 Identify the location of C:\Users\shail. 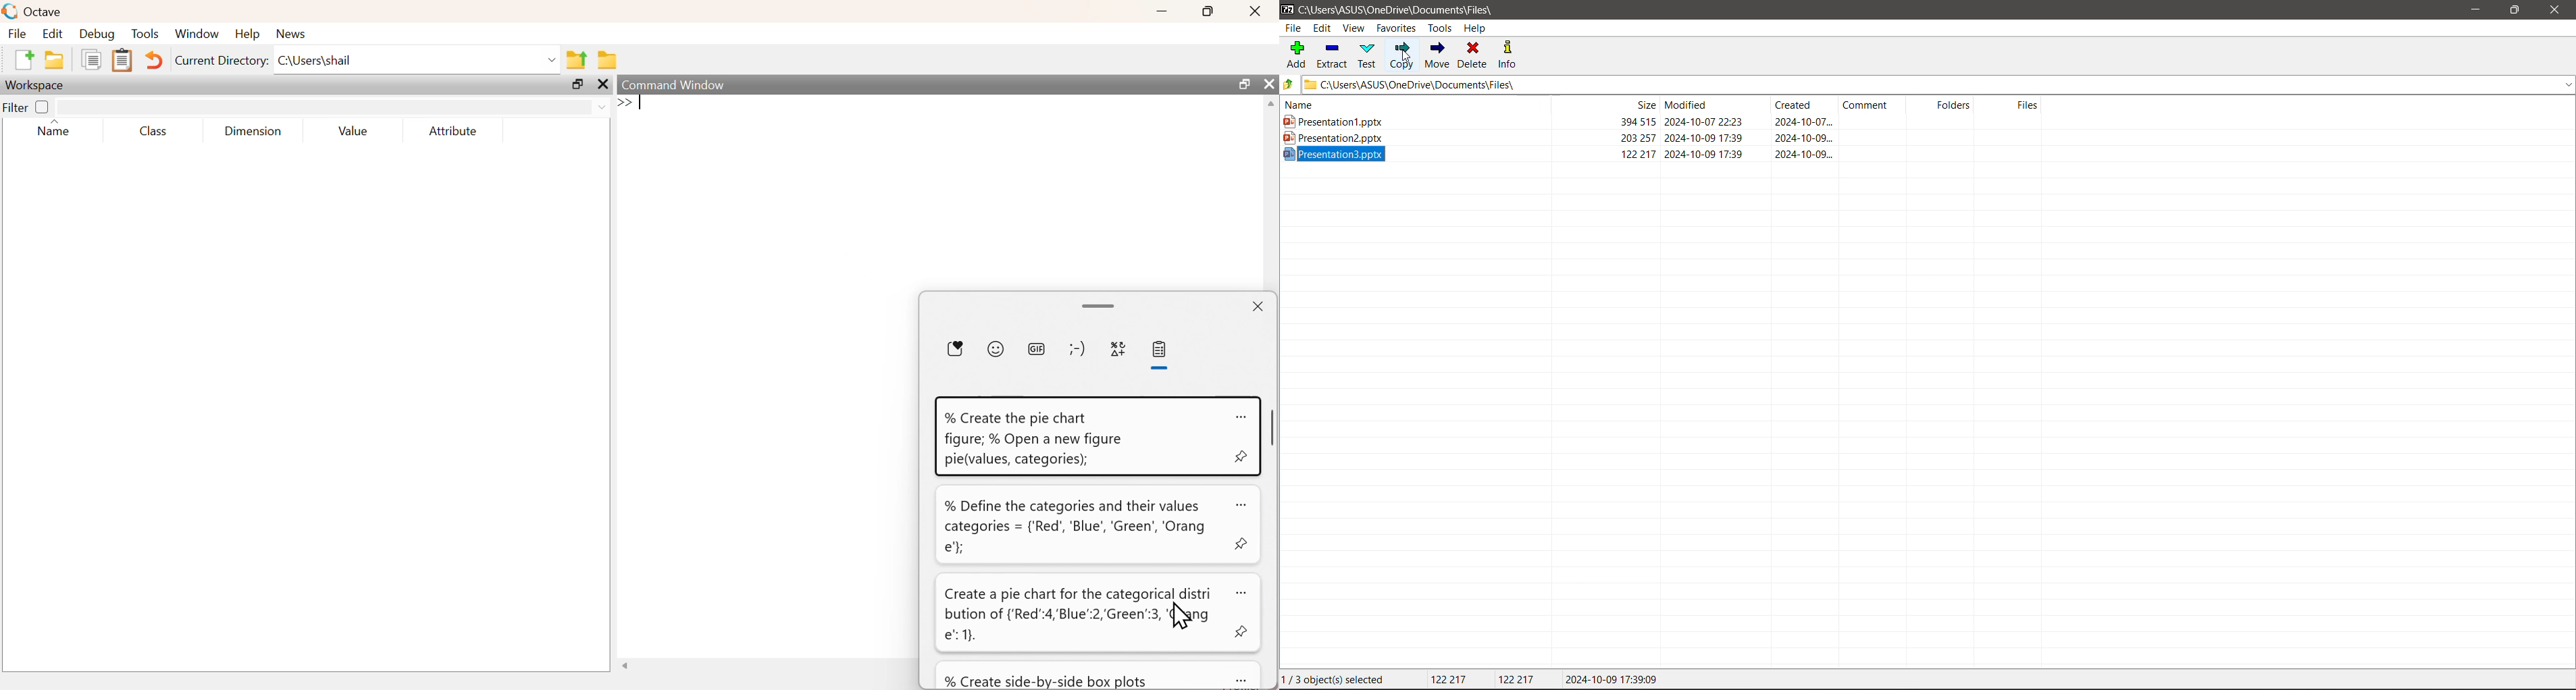
(315, 60).